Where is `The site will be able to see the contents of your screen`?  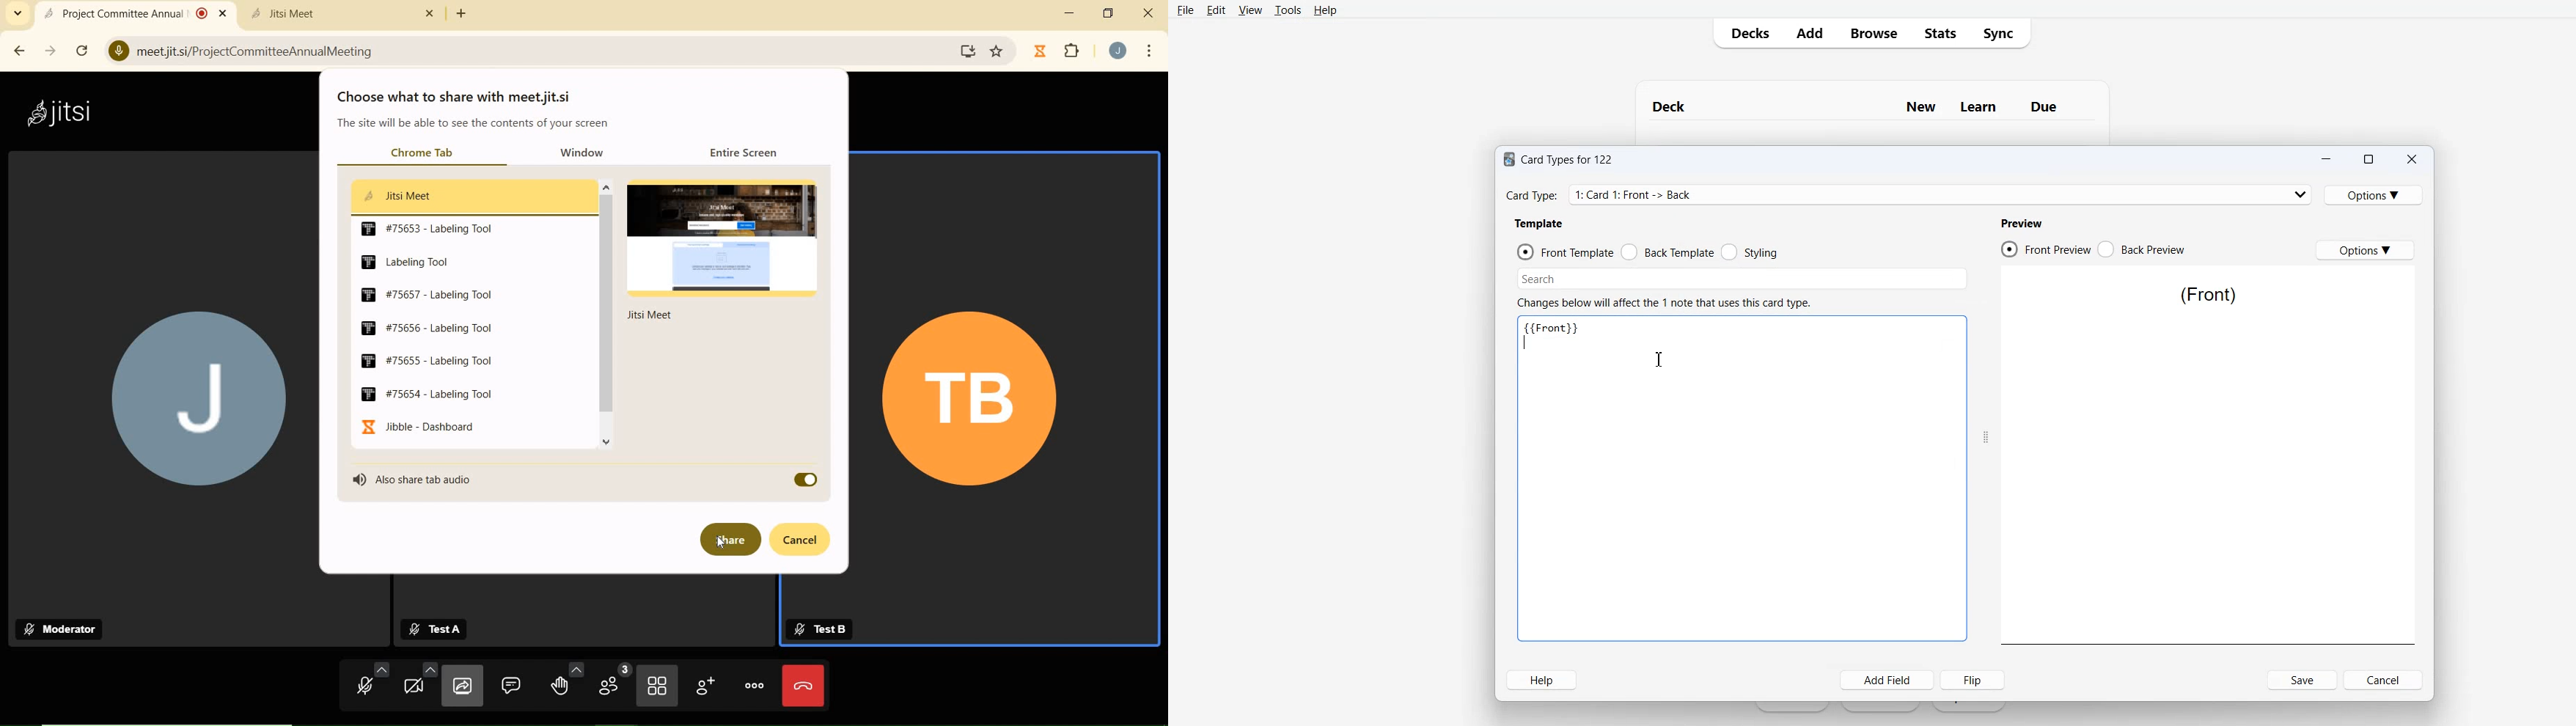 The site will be able to see the contents of your screen is located at coordinates (473, 124).